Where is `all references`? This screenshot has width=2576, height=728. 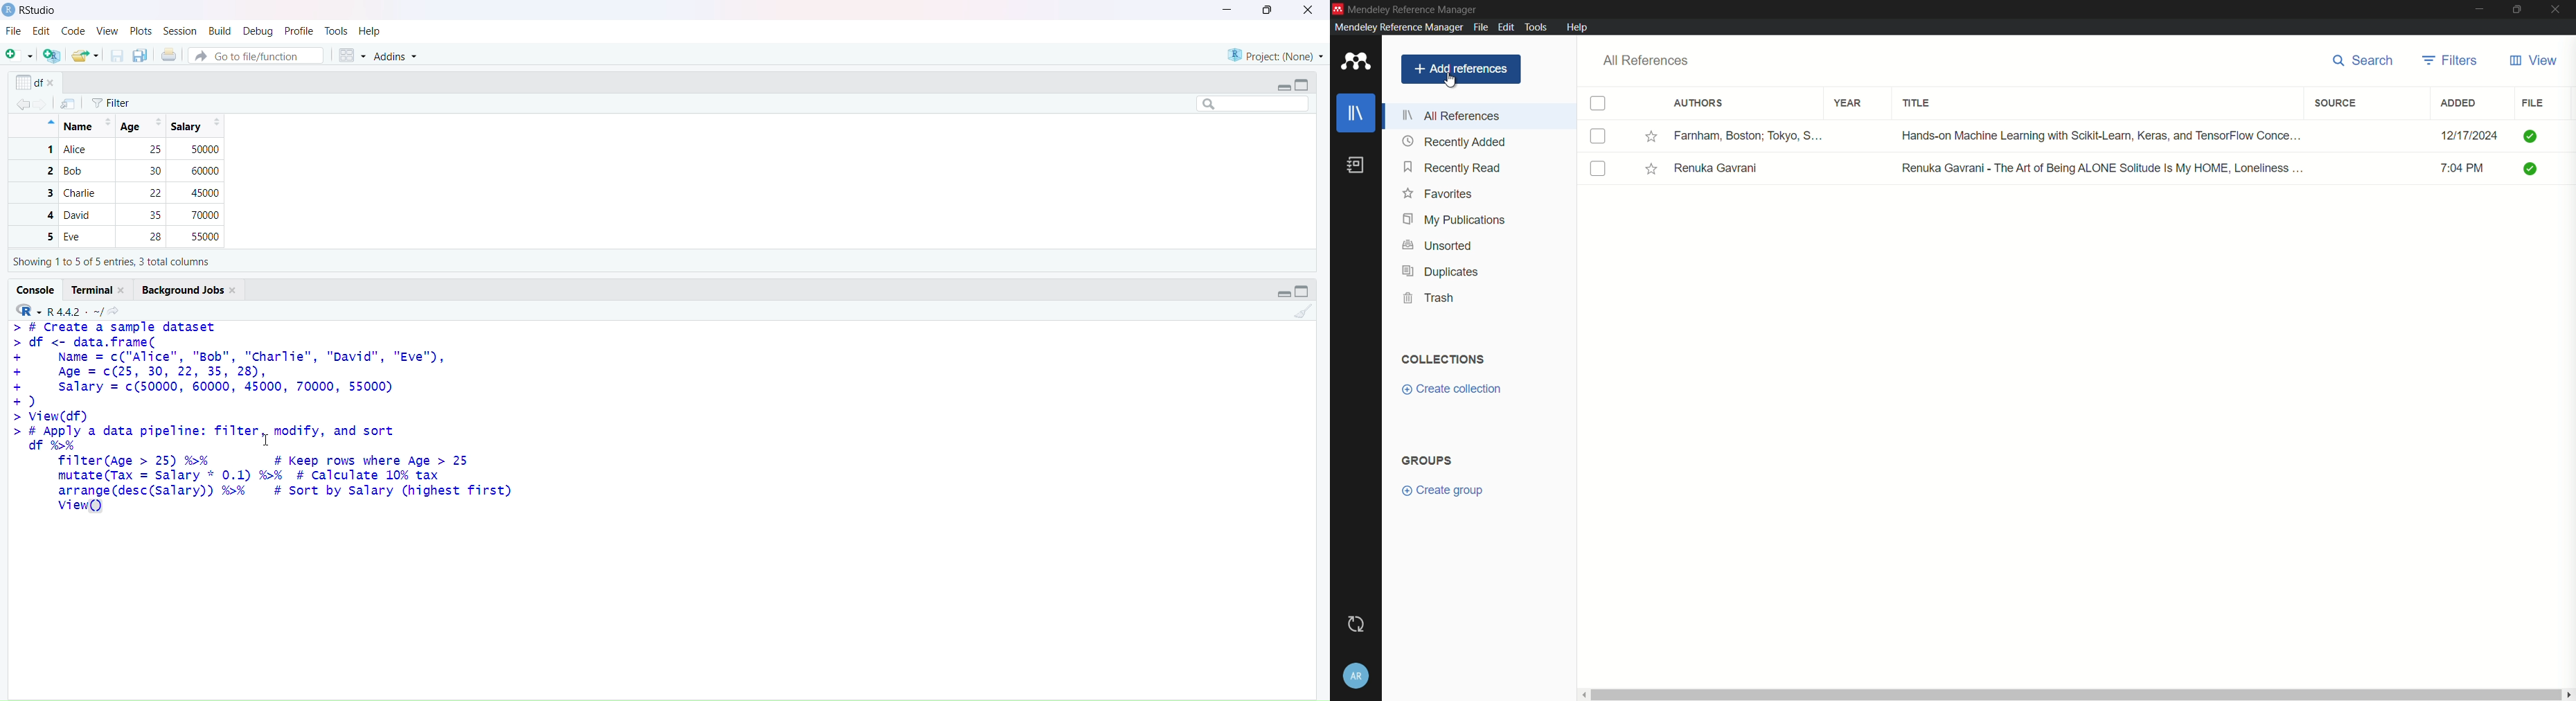
all references is located at coordinates (1451, 117).